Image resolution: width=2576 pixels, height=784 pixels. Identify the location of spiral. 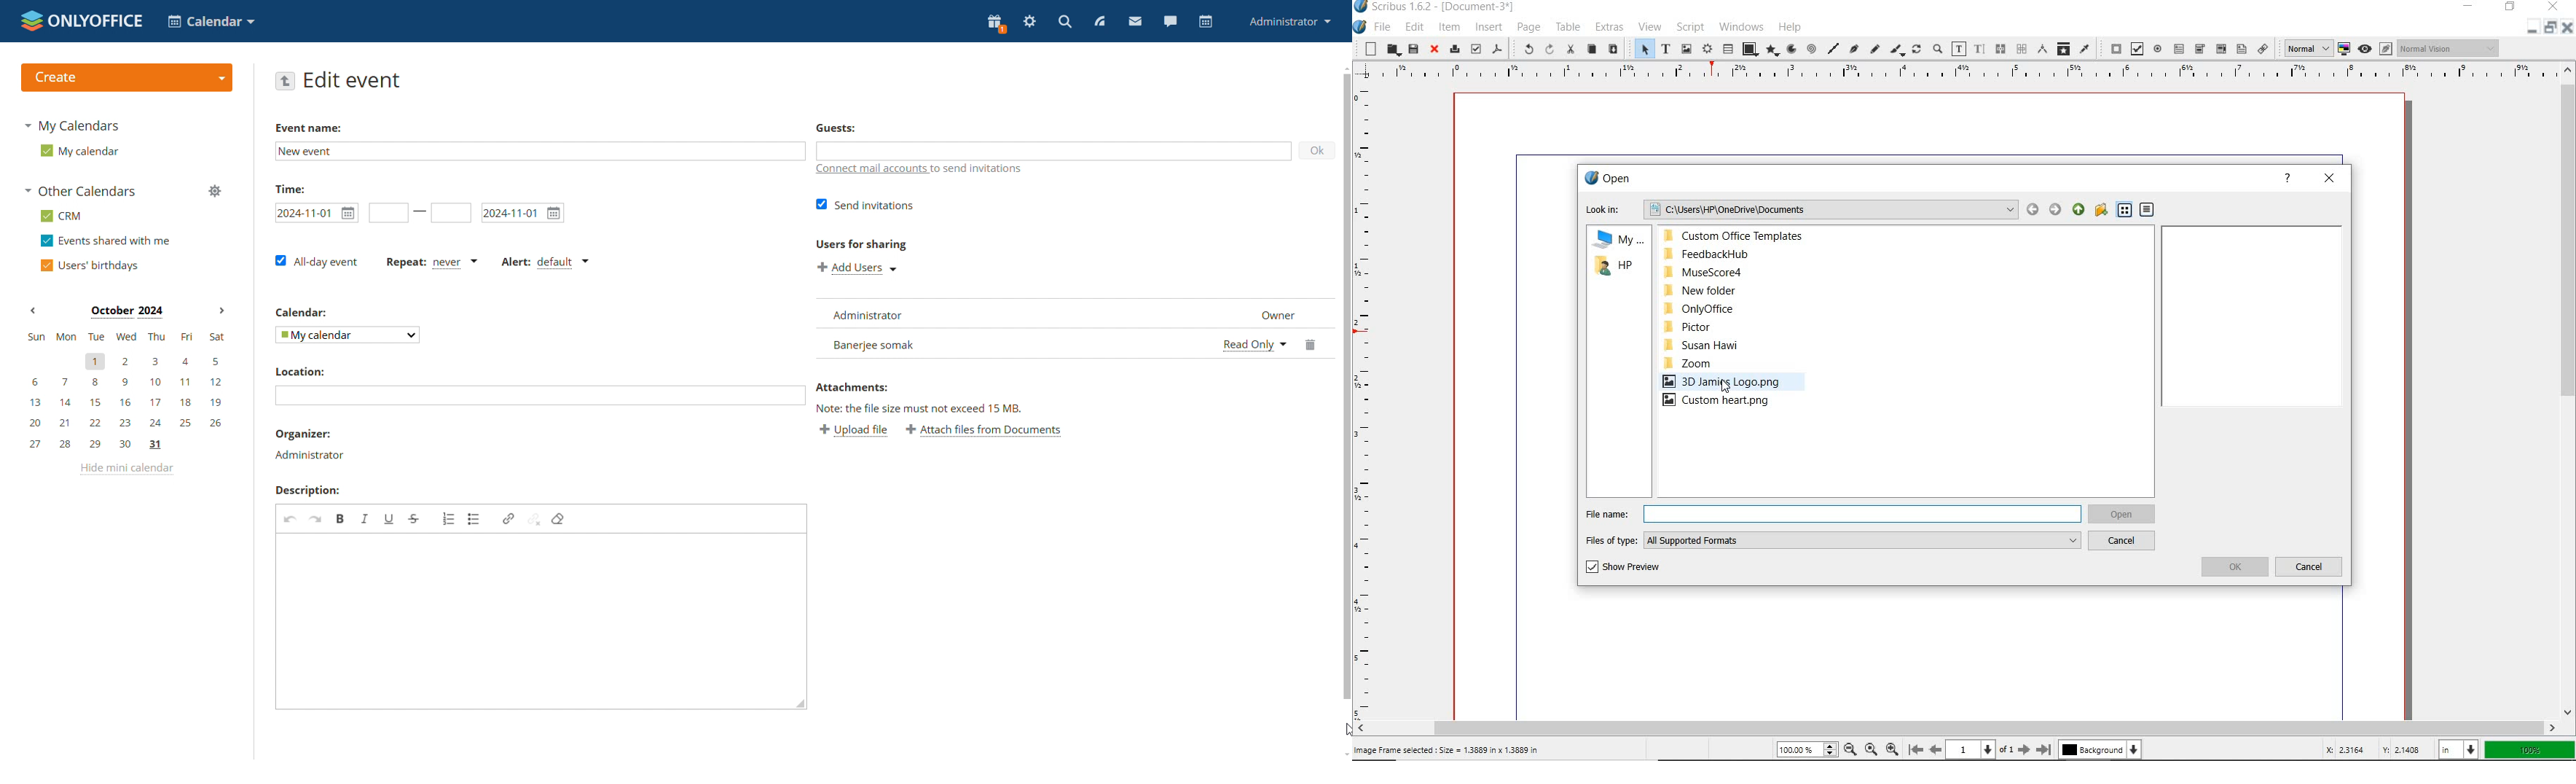
(1810, 50).